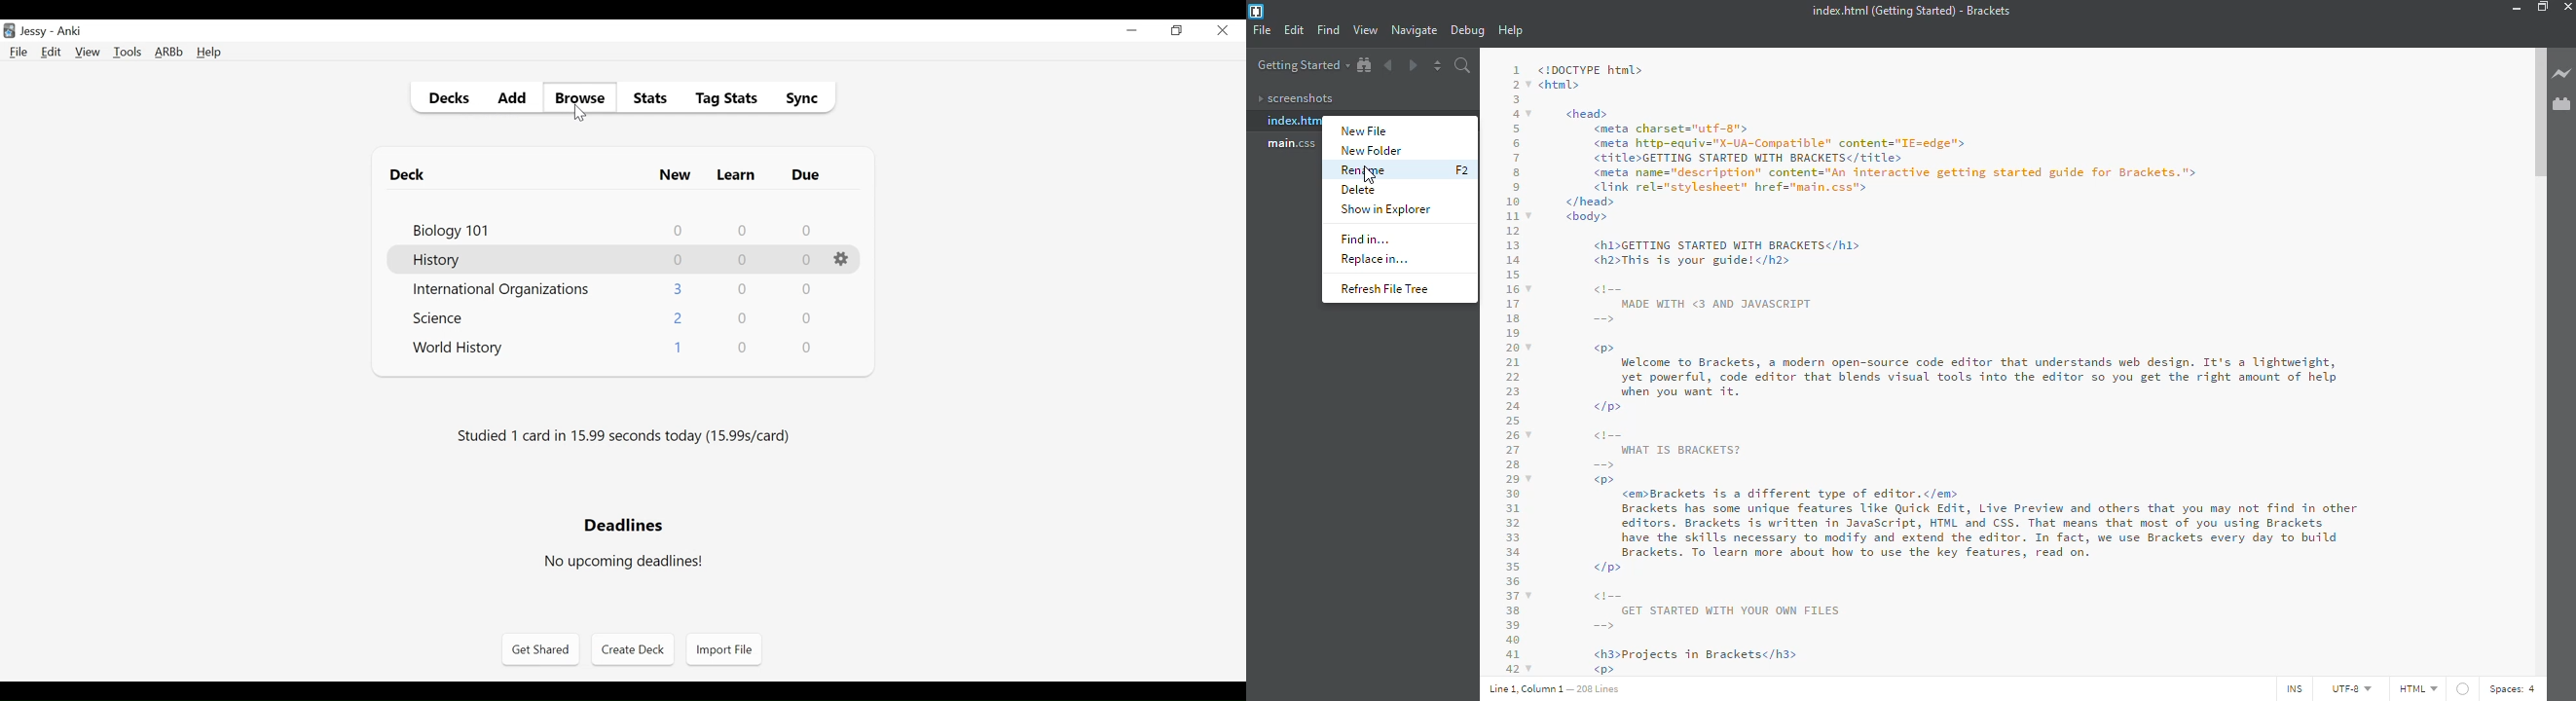 This screenshot has height=728, width=2576. What do you see at coordinates (129, 51) in the screenshot?
I see `Tools` at bounding box center [129, 51].